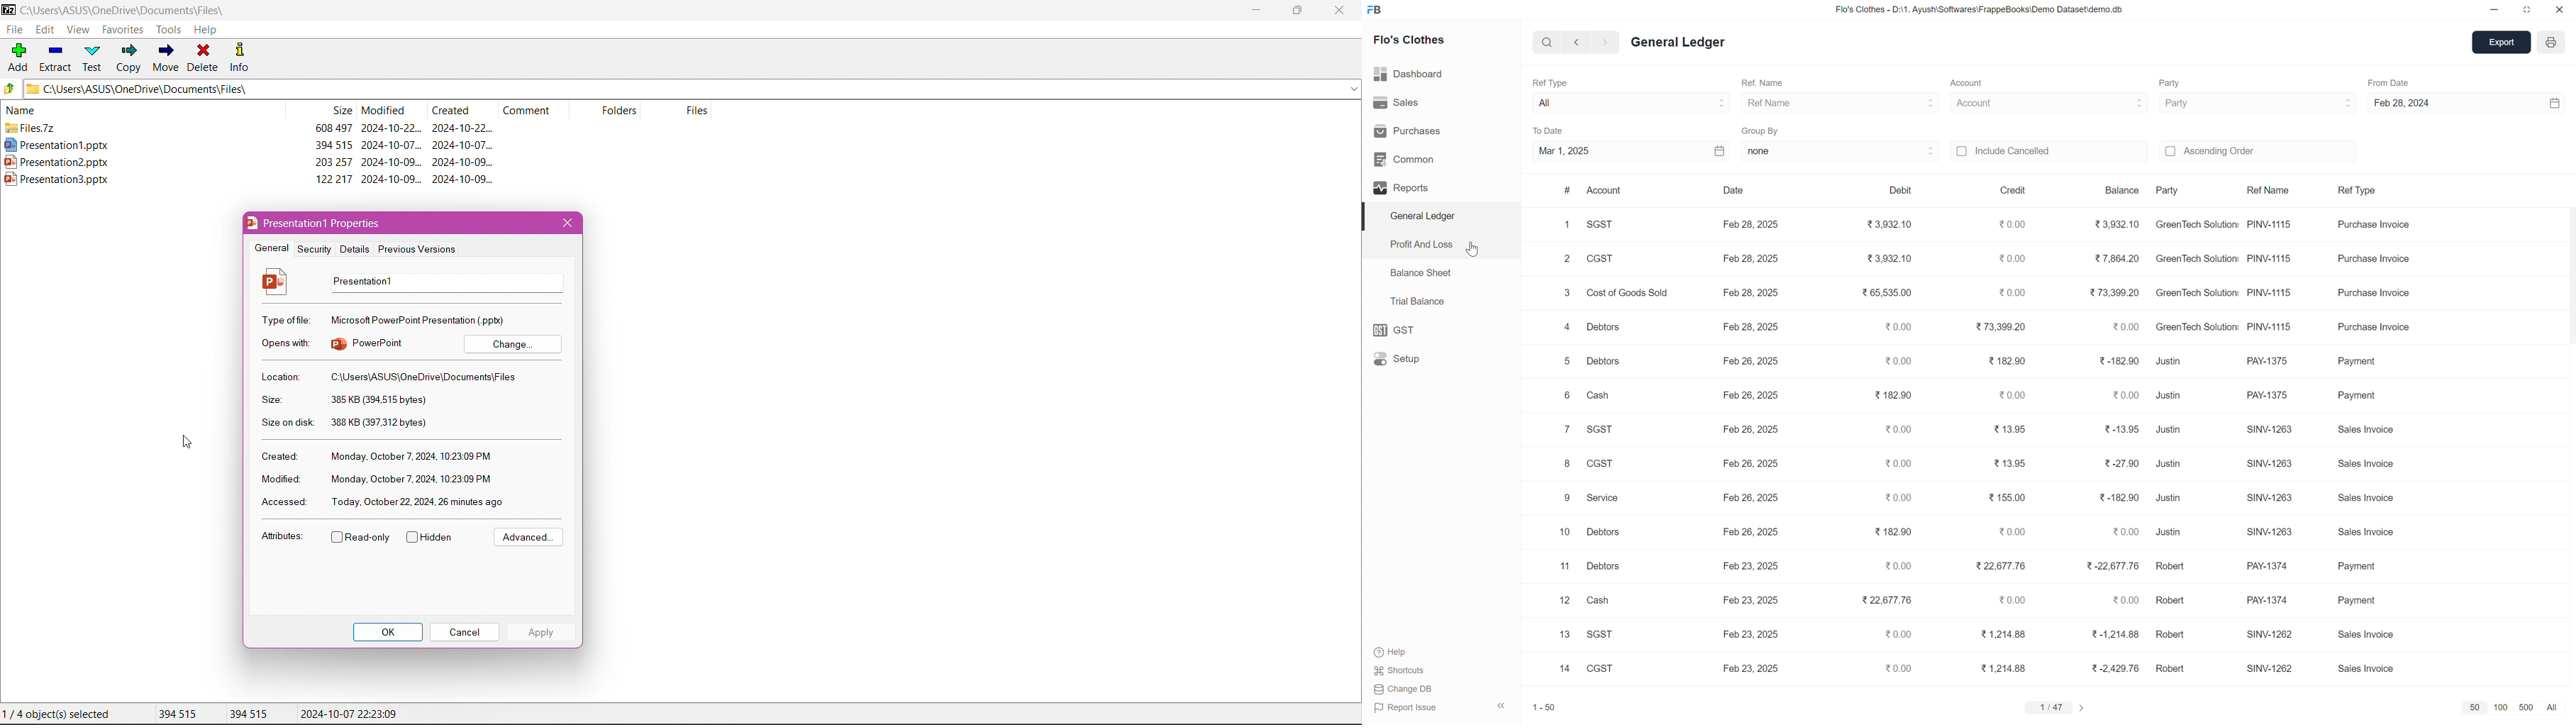 The height and width of the screenshot is (728, 2576). What do you see at coordinates (1608, 501) in the screenshot?
I see `Service` at bounding box center [1608, 501].